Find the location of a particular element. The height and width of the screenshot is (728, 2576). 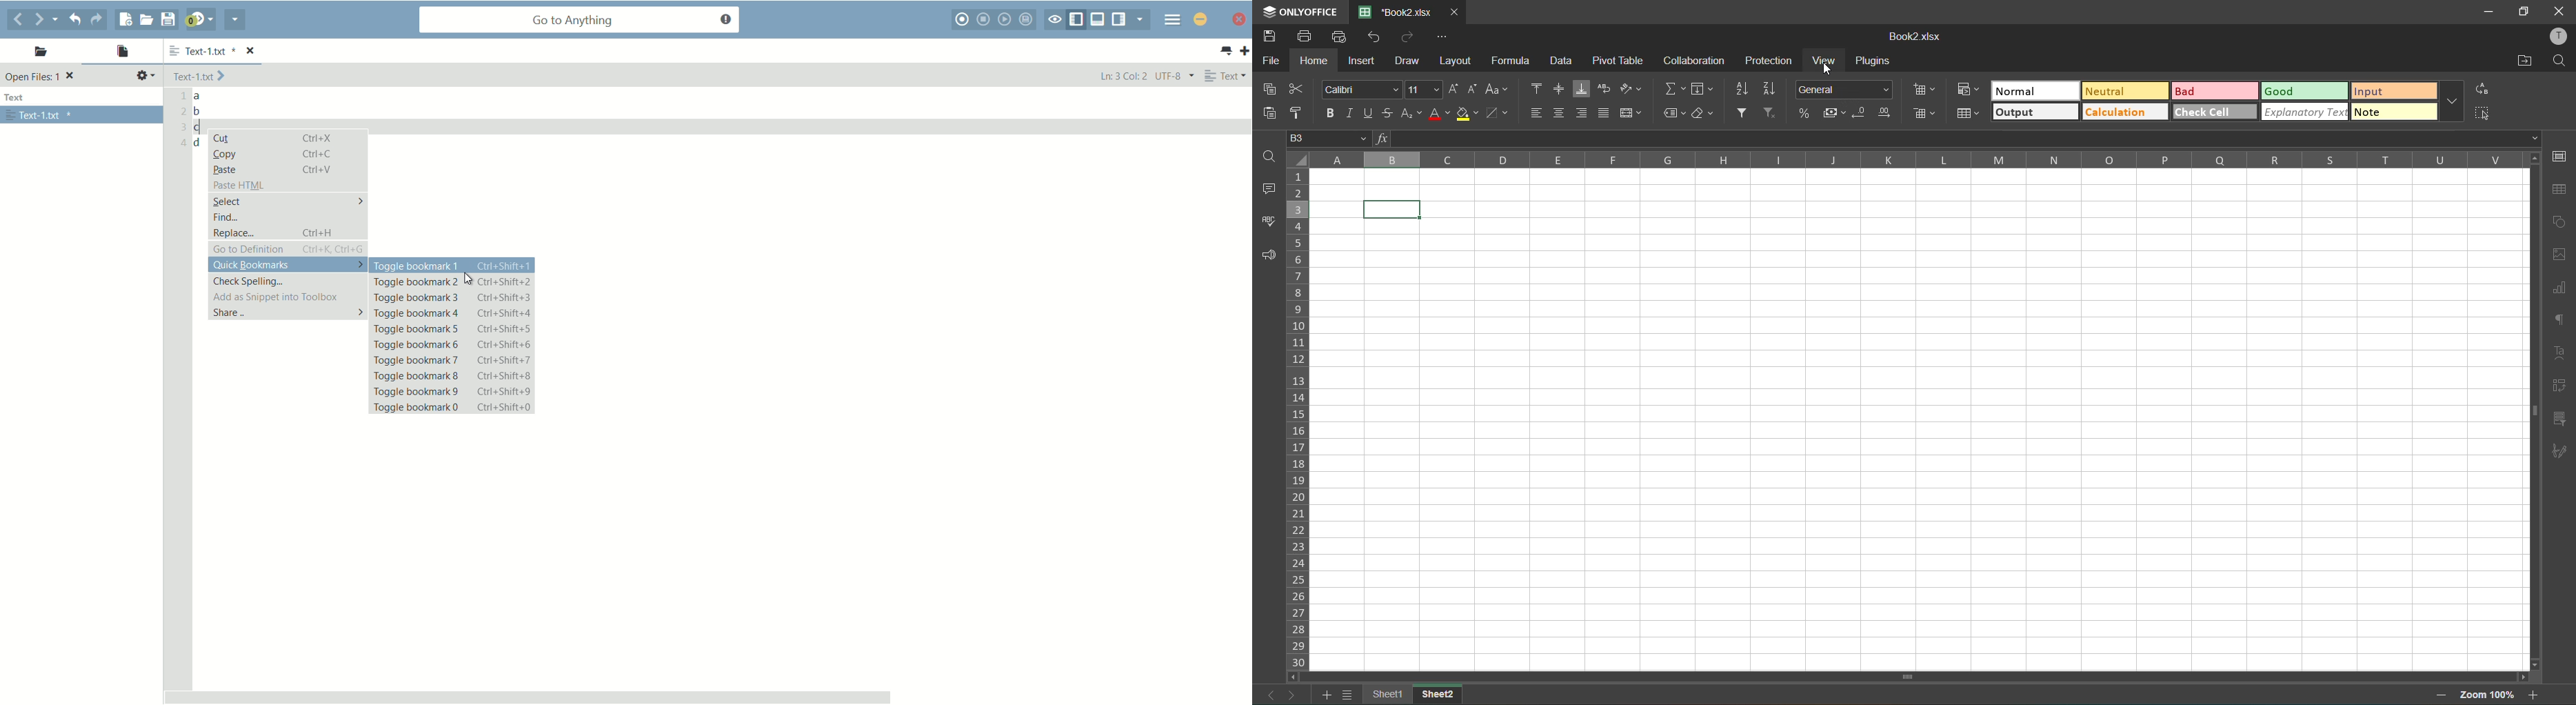

slicer is located at coordinates (2559, 420).